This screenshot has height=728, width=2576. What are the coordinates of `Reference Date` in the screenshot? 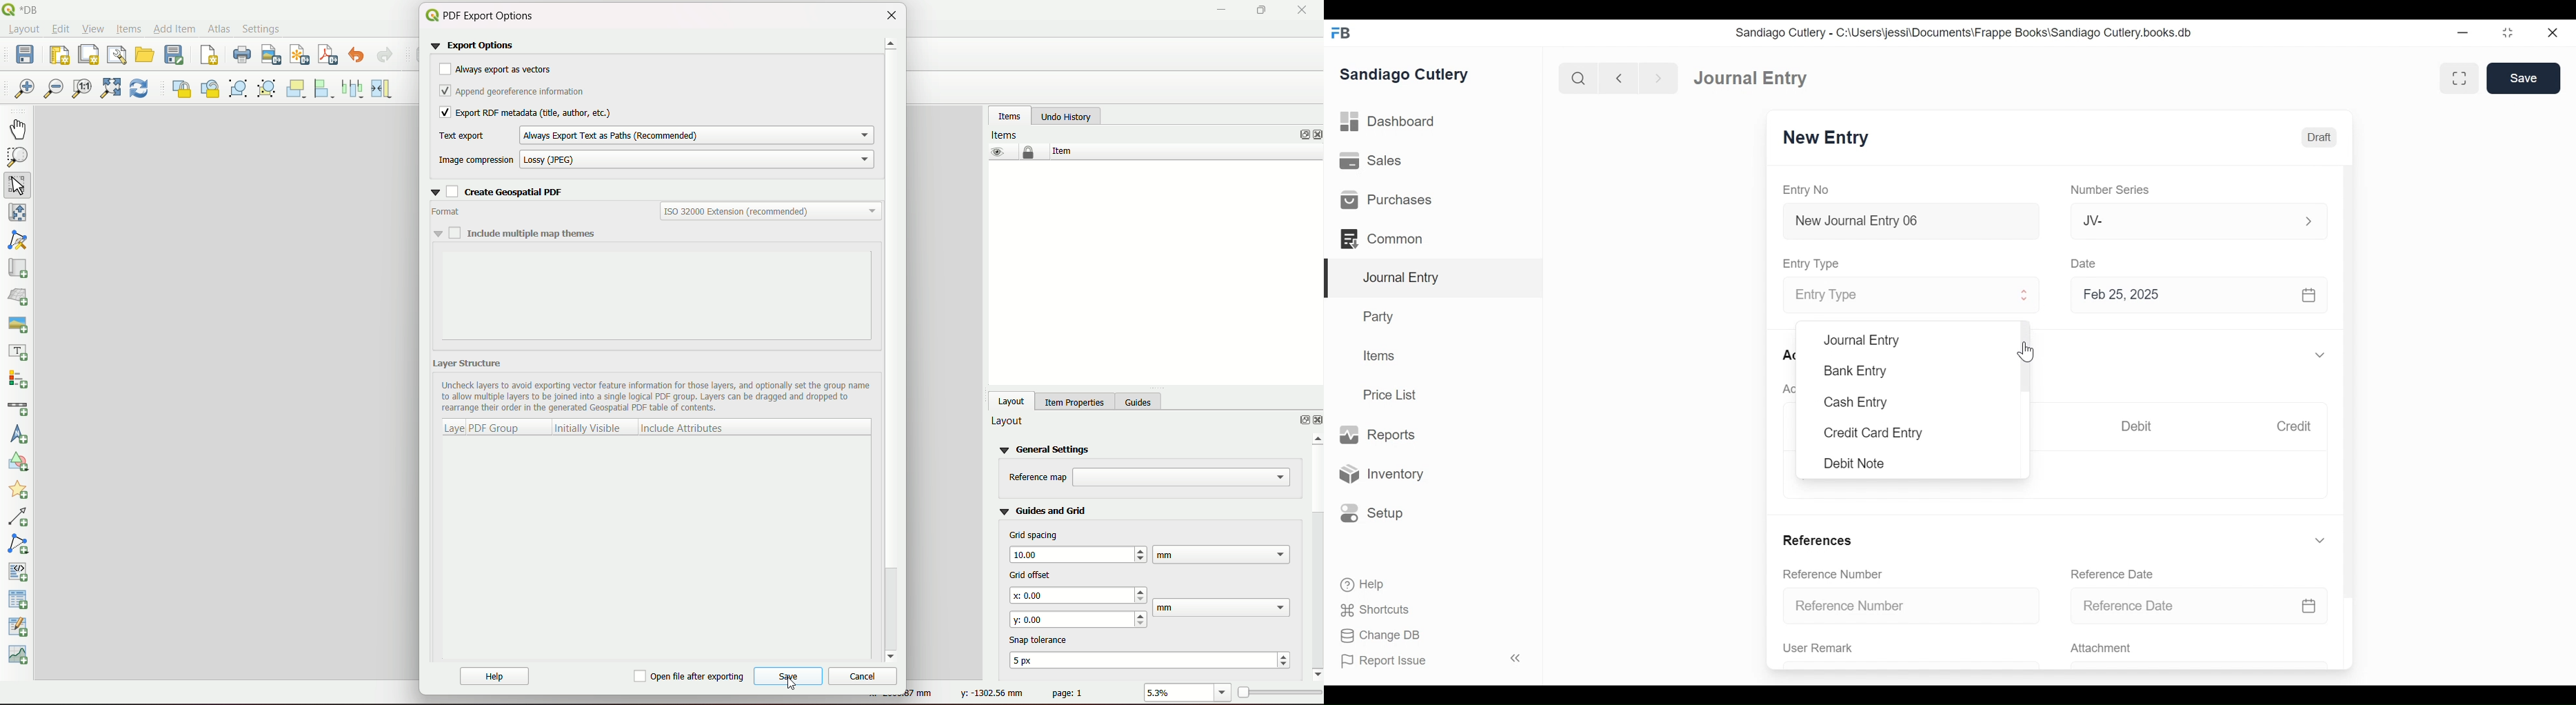 It's located at (2111, 574).